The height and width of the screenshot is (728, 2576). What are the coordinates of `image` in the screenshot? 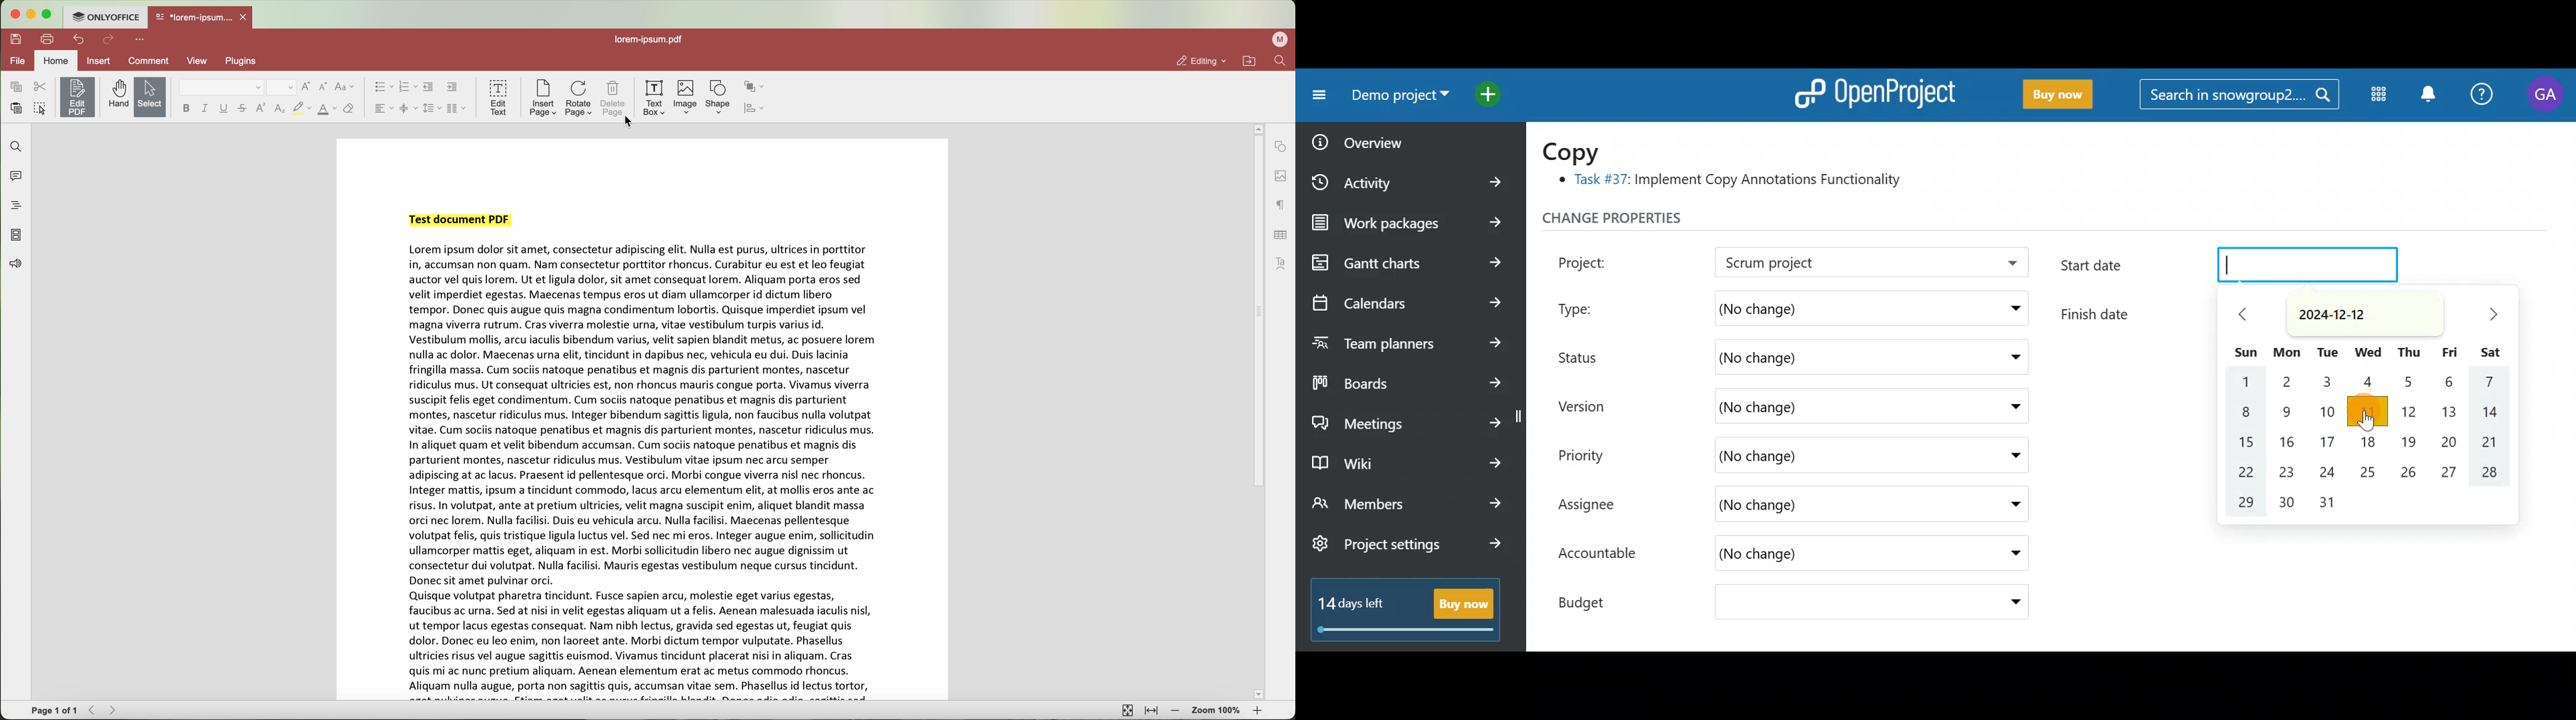 It's located at (684, 100).